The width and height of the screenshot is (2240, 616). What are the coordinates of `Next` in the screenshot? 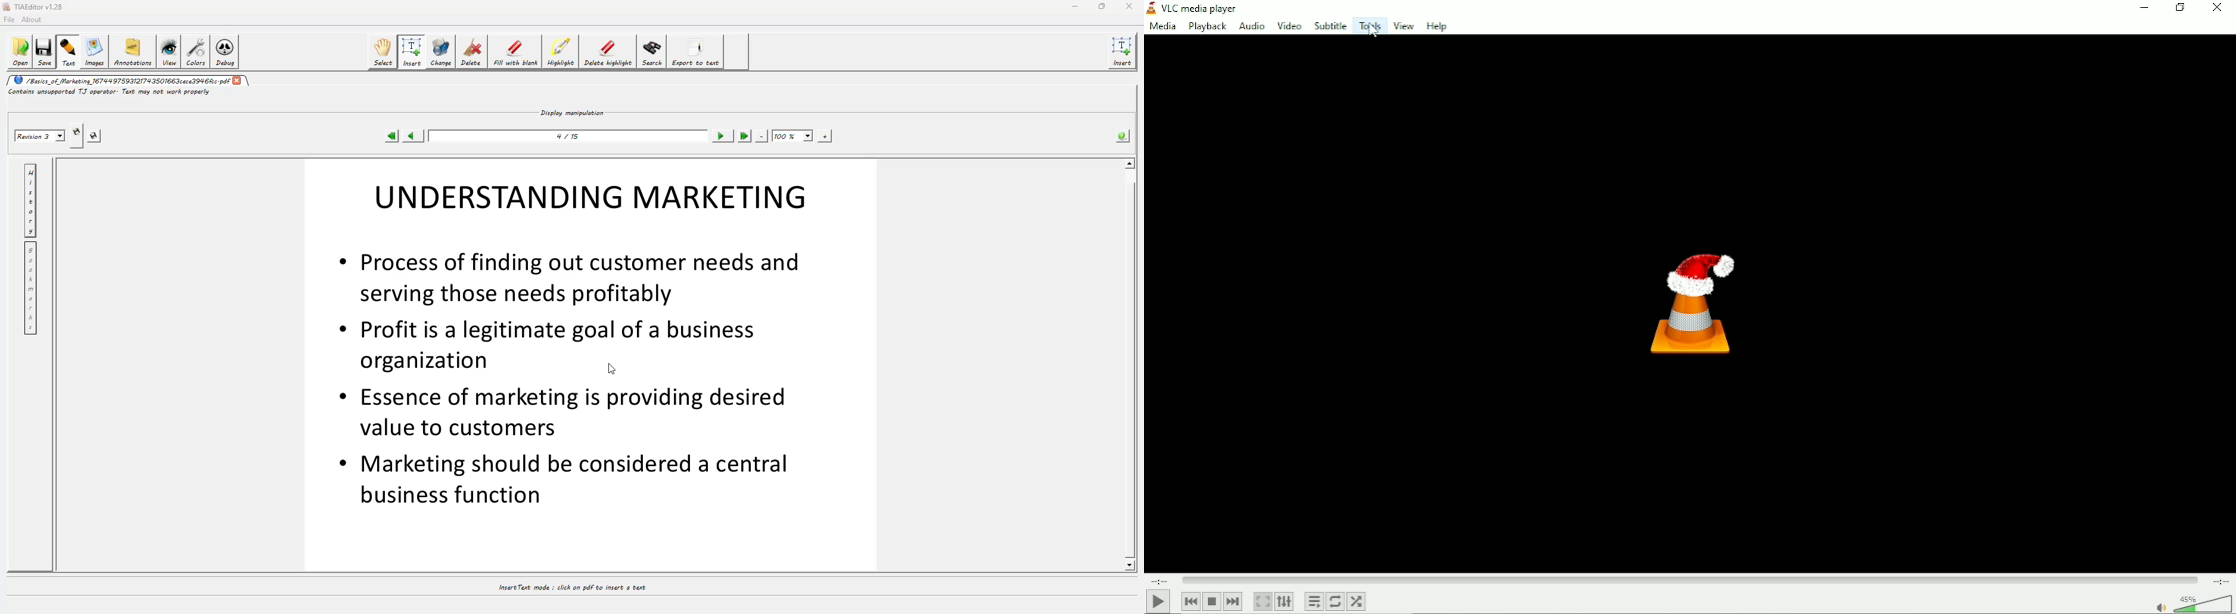 It's located at (1234, 601).